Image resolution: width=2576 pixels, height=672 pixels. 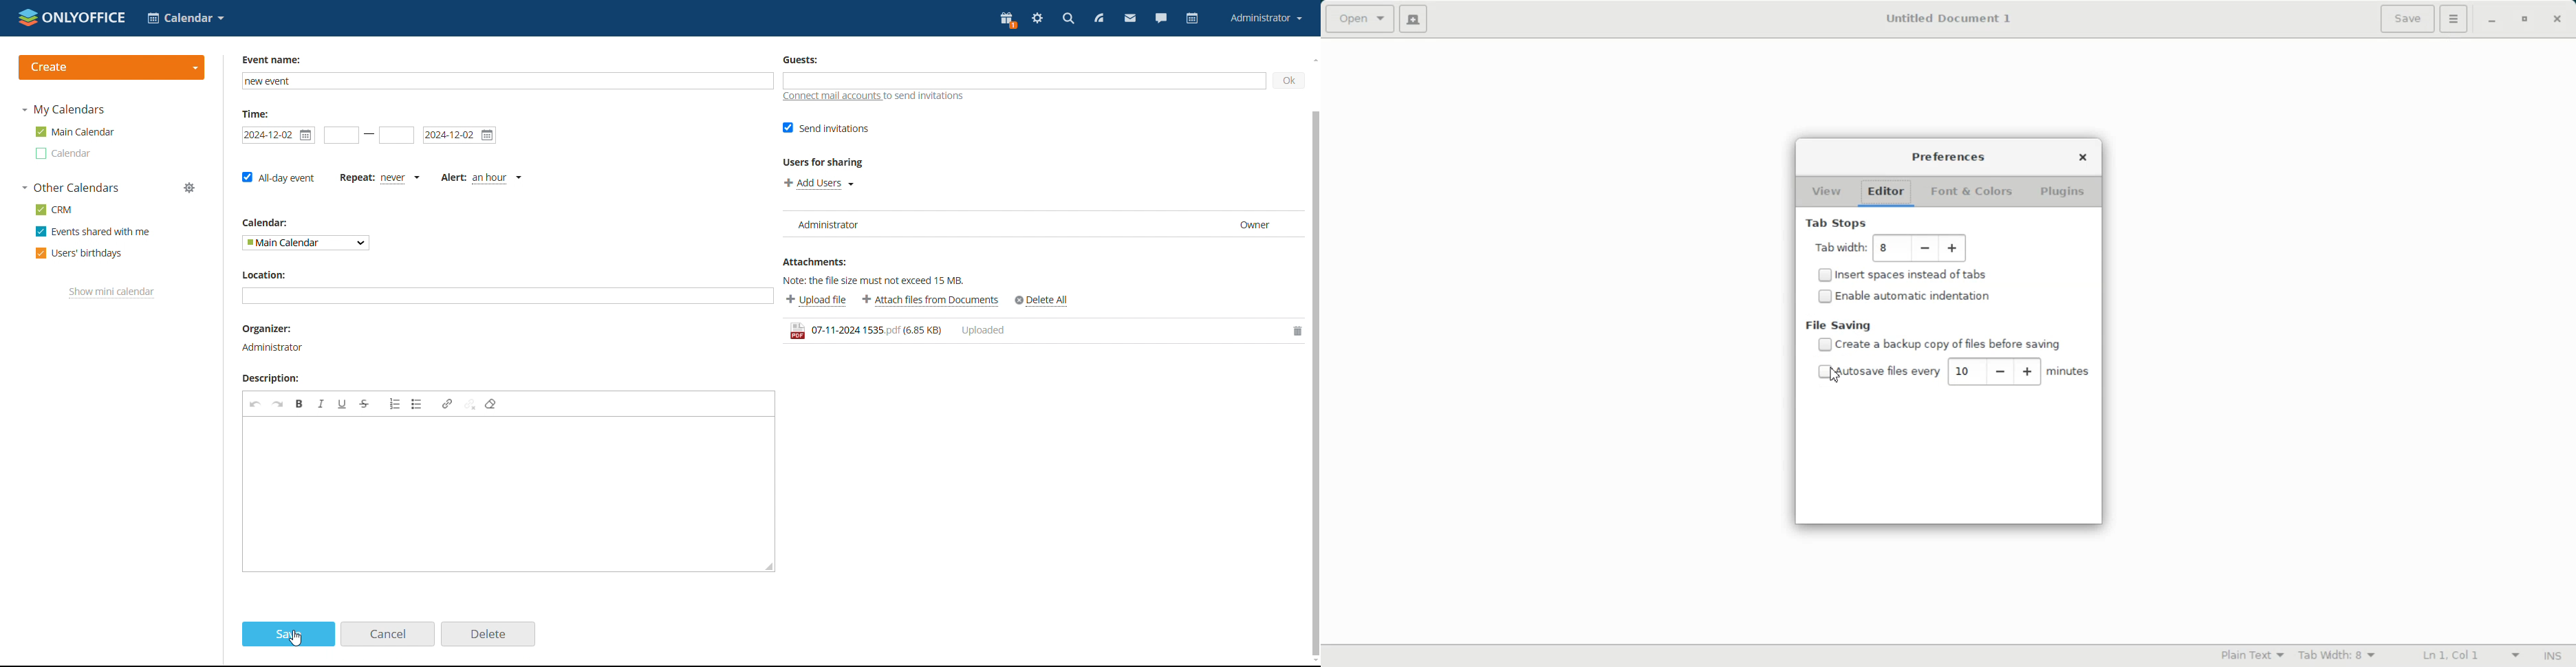 What do you see at coordinates (394, 404) in the screenshot?
I see `insert/remove numbered list` at bounding box center [394, 404].